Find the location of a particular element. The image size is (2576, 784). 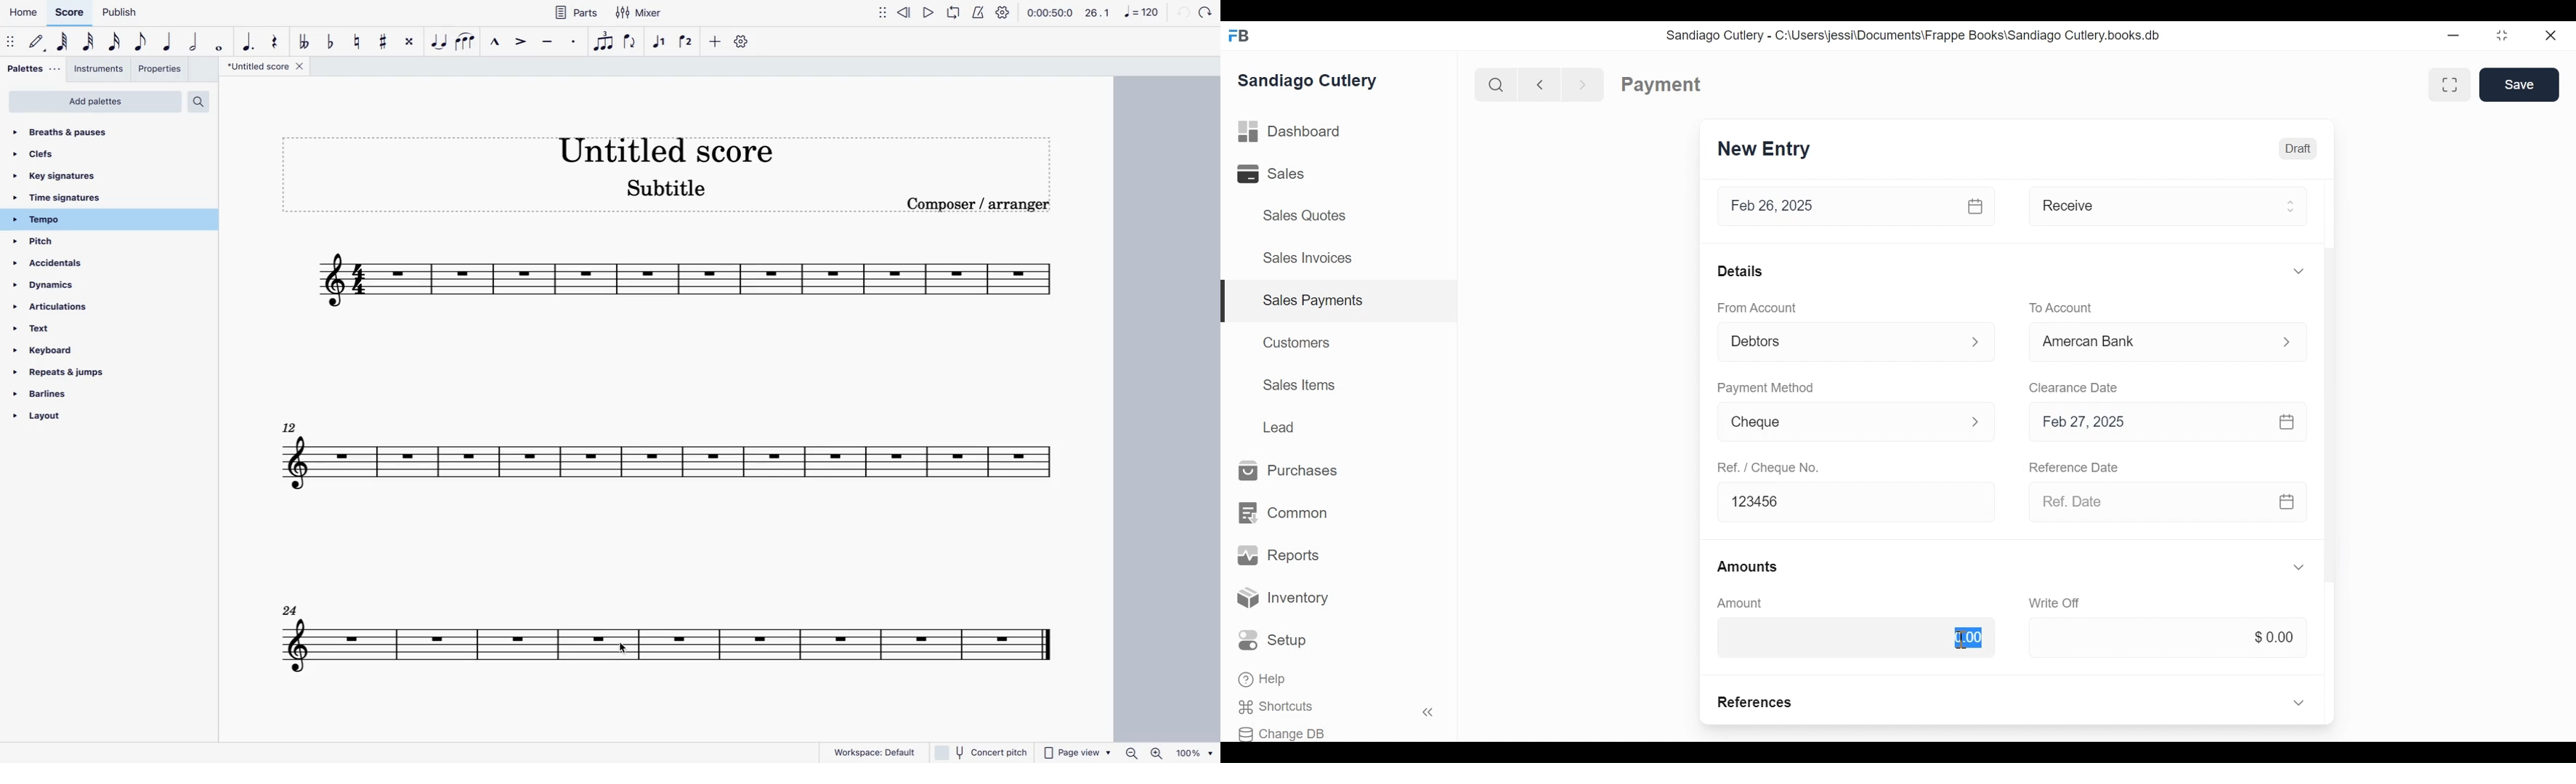

New Entry is located at coordinates (1764, 150).